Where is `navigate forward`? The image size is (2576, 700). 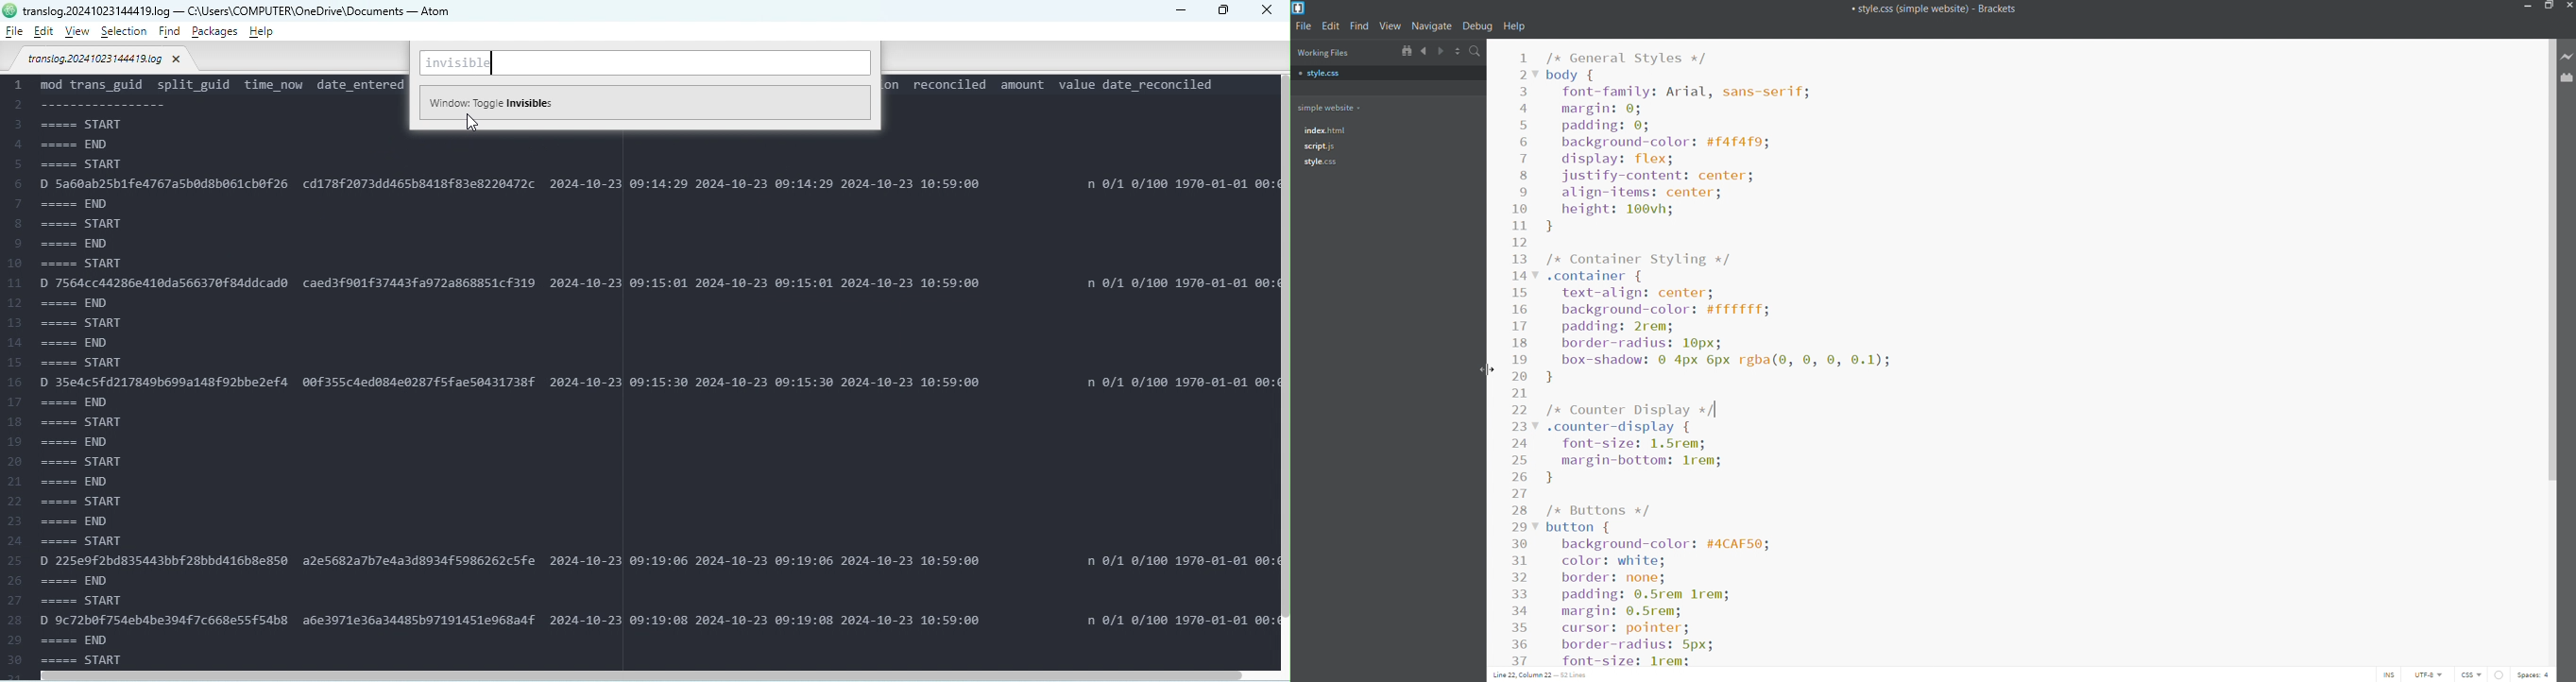
navigate forward is located at coordinates (1440, 51).